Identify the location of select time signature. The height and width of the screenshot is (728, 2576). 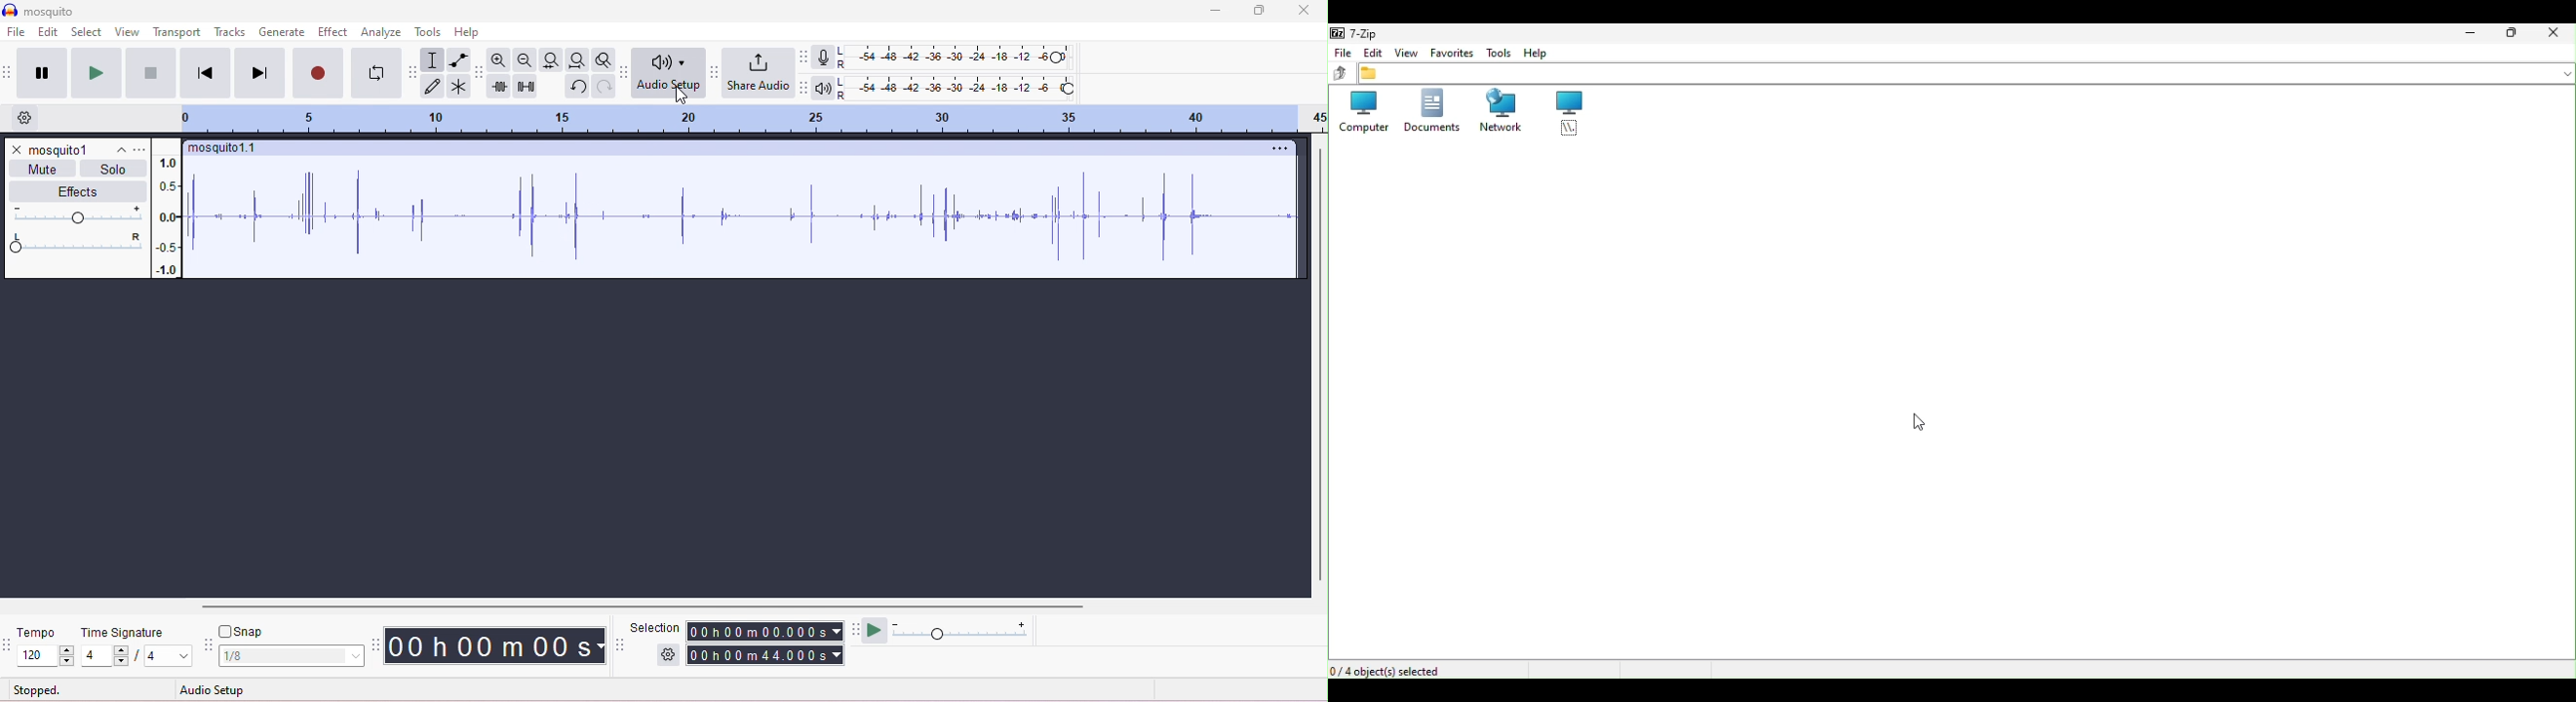
(136, 656).